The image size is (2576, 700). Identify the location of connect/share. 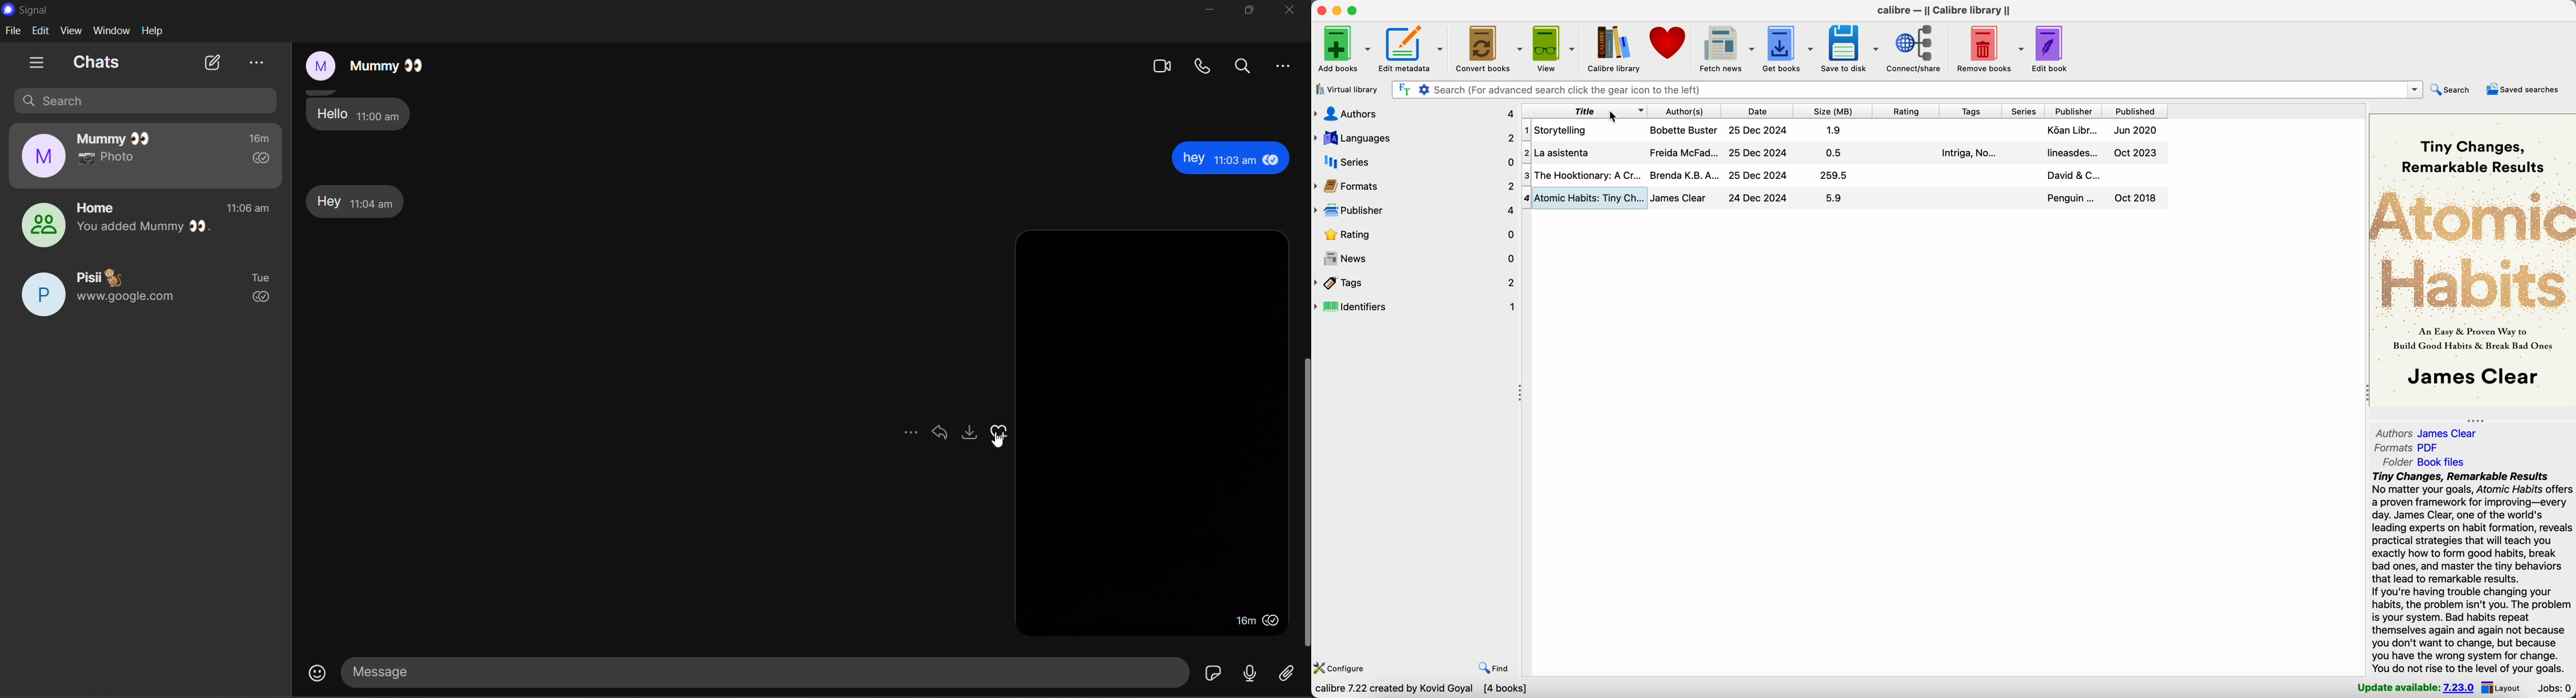
(1915, 49).